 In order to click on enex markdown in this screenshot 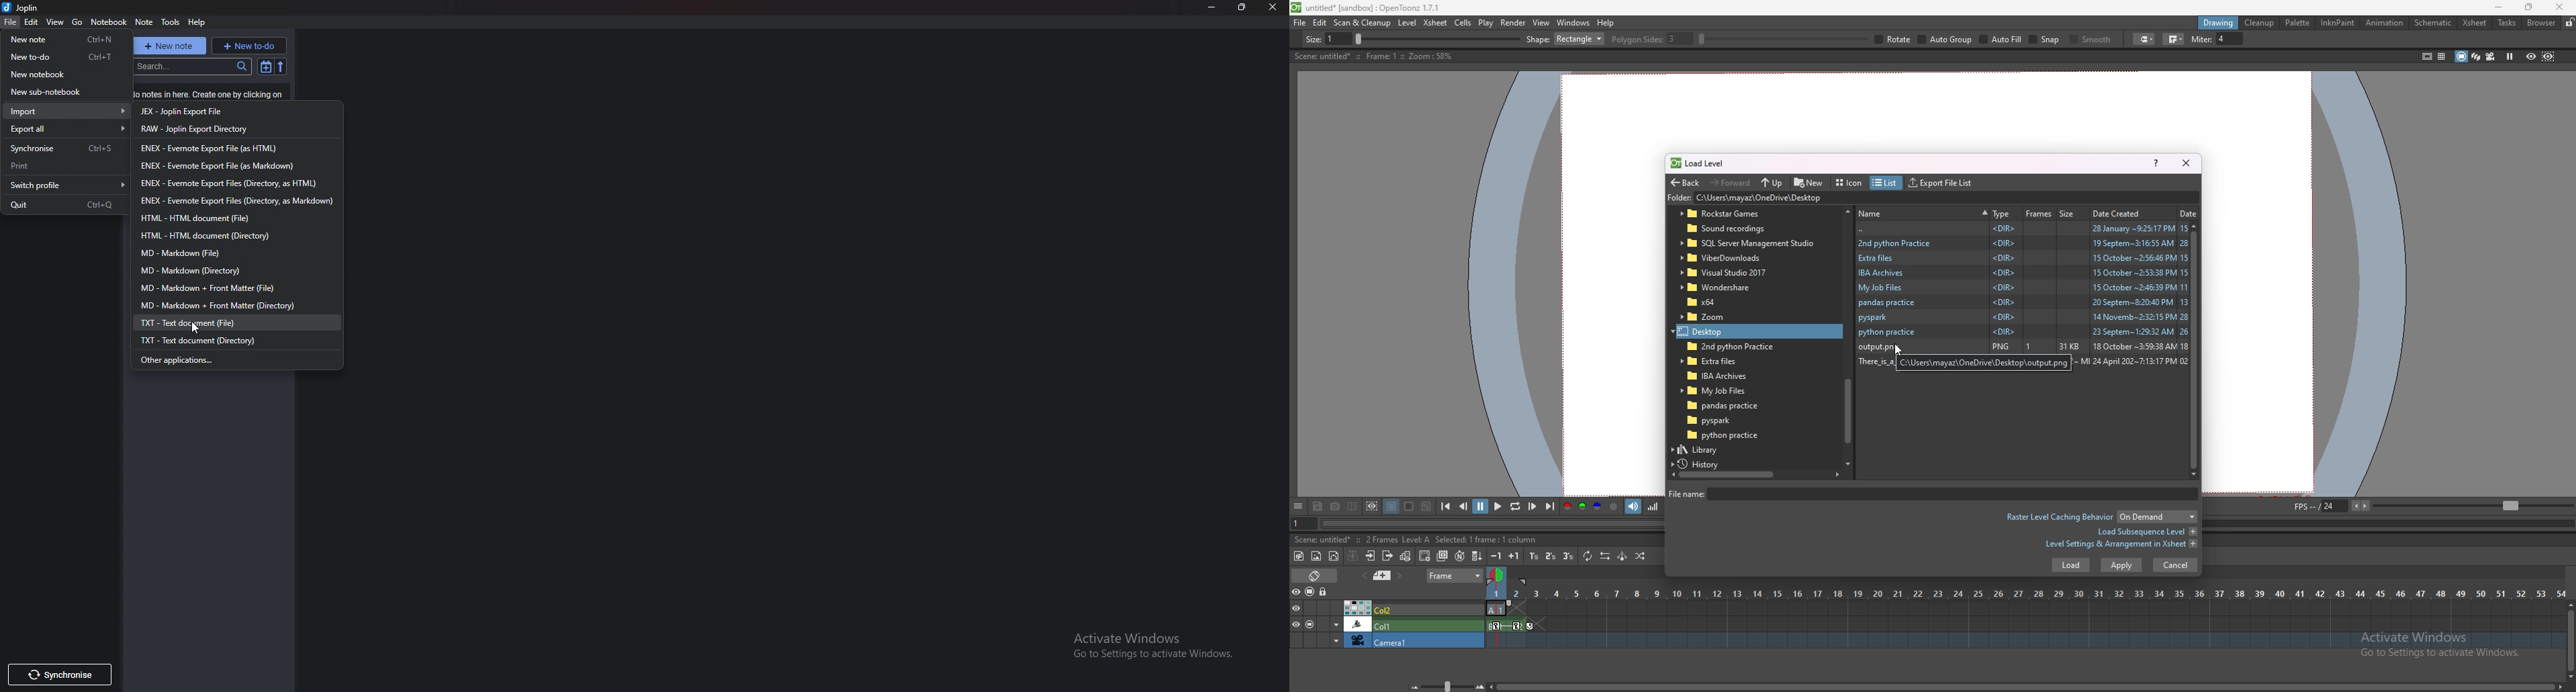, I will do `click(219, 167)`.